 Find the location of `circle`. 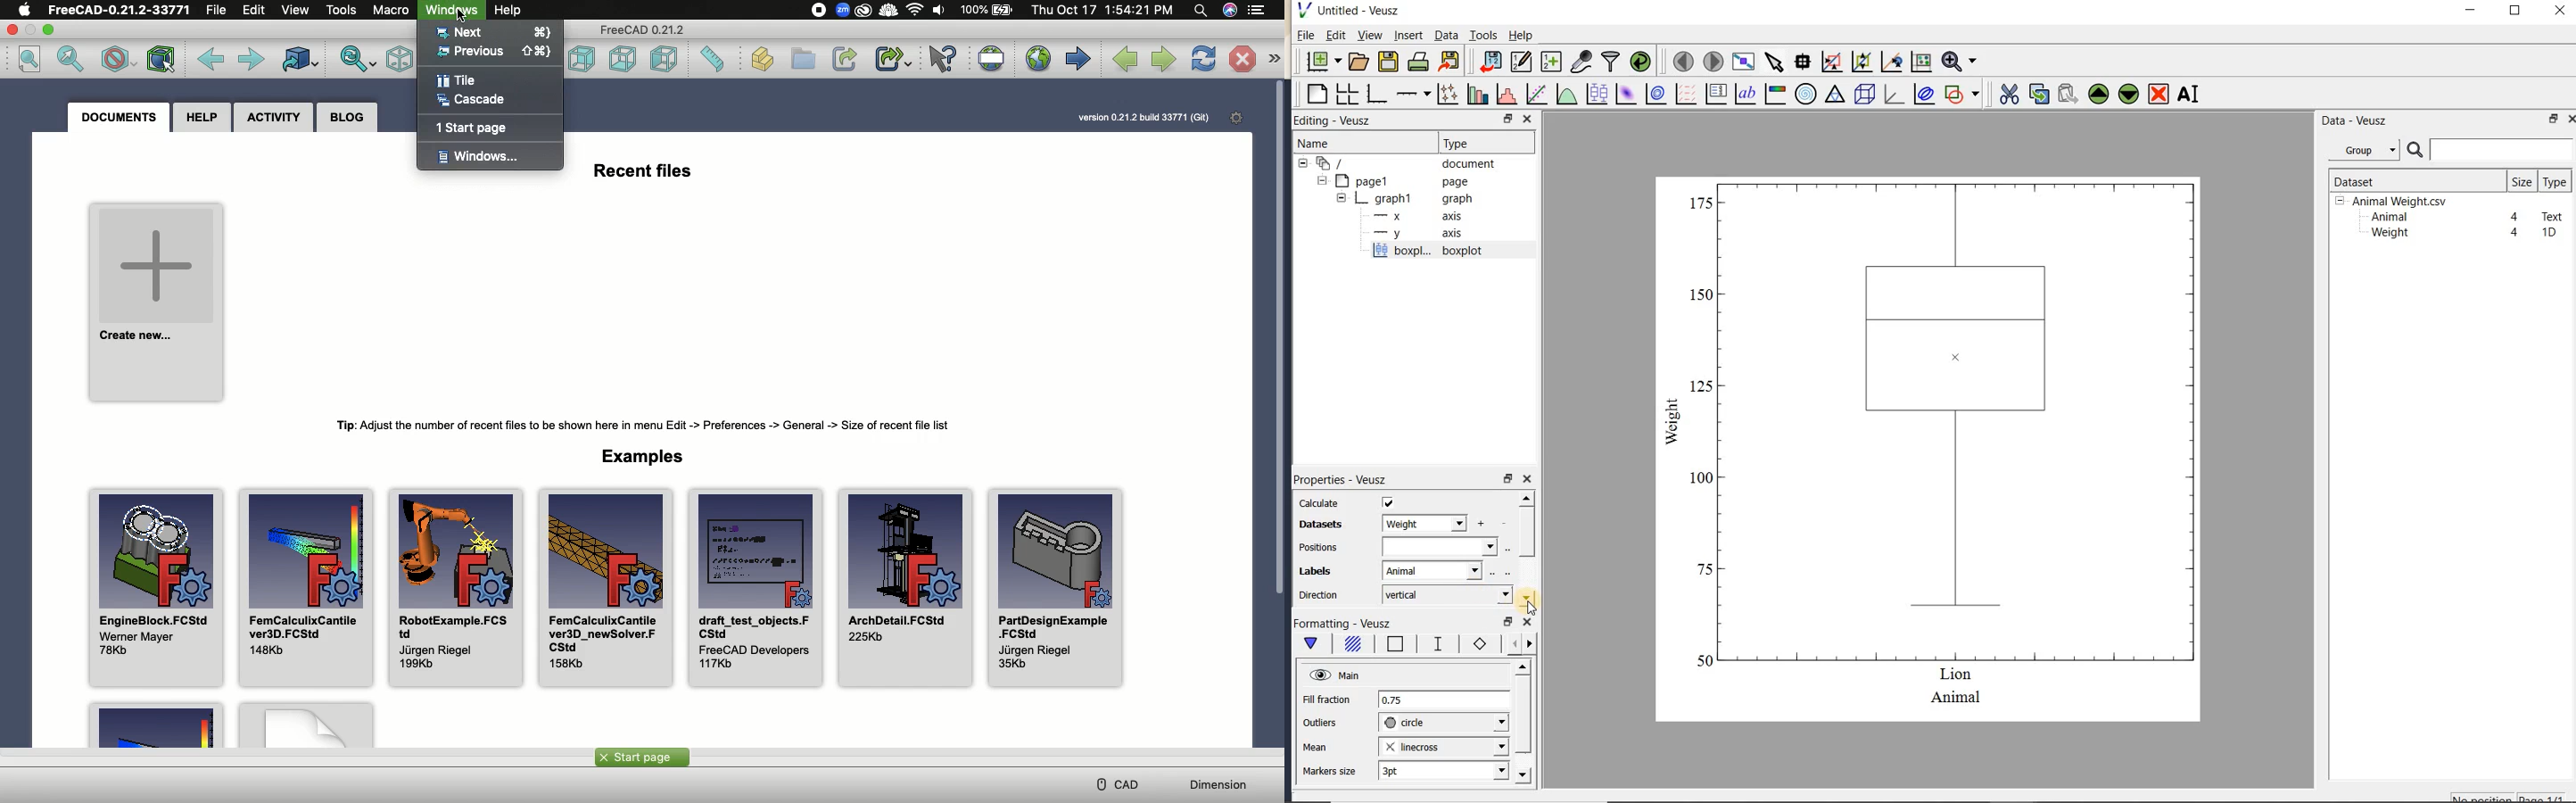

circle is located at coordinates (1444, 723).